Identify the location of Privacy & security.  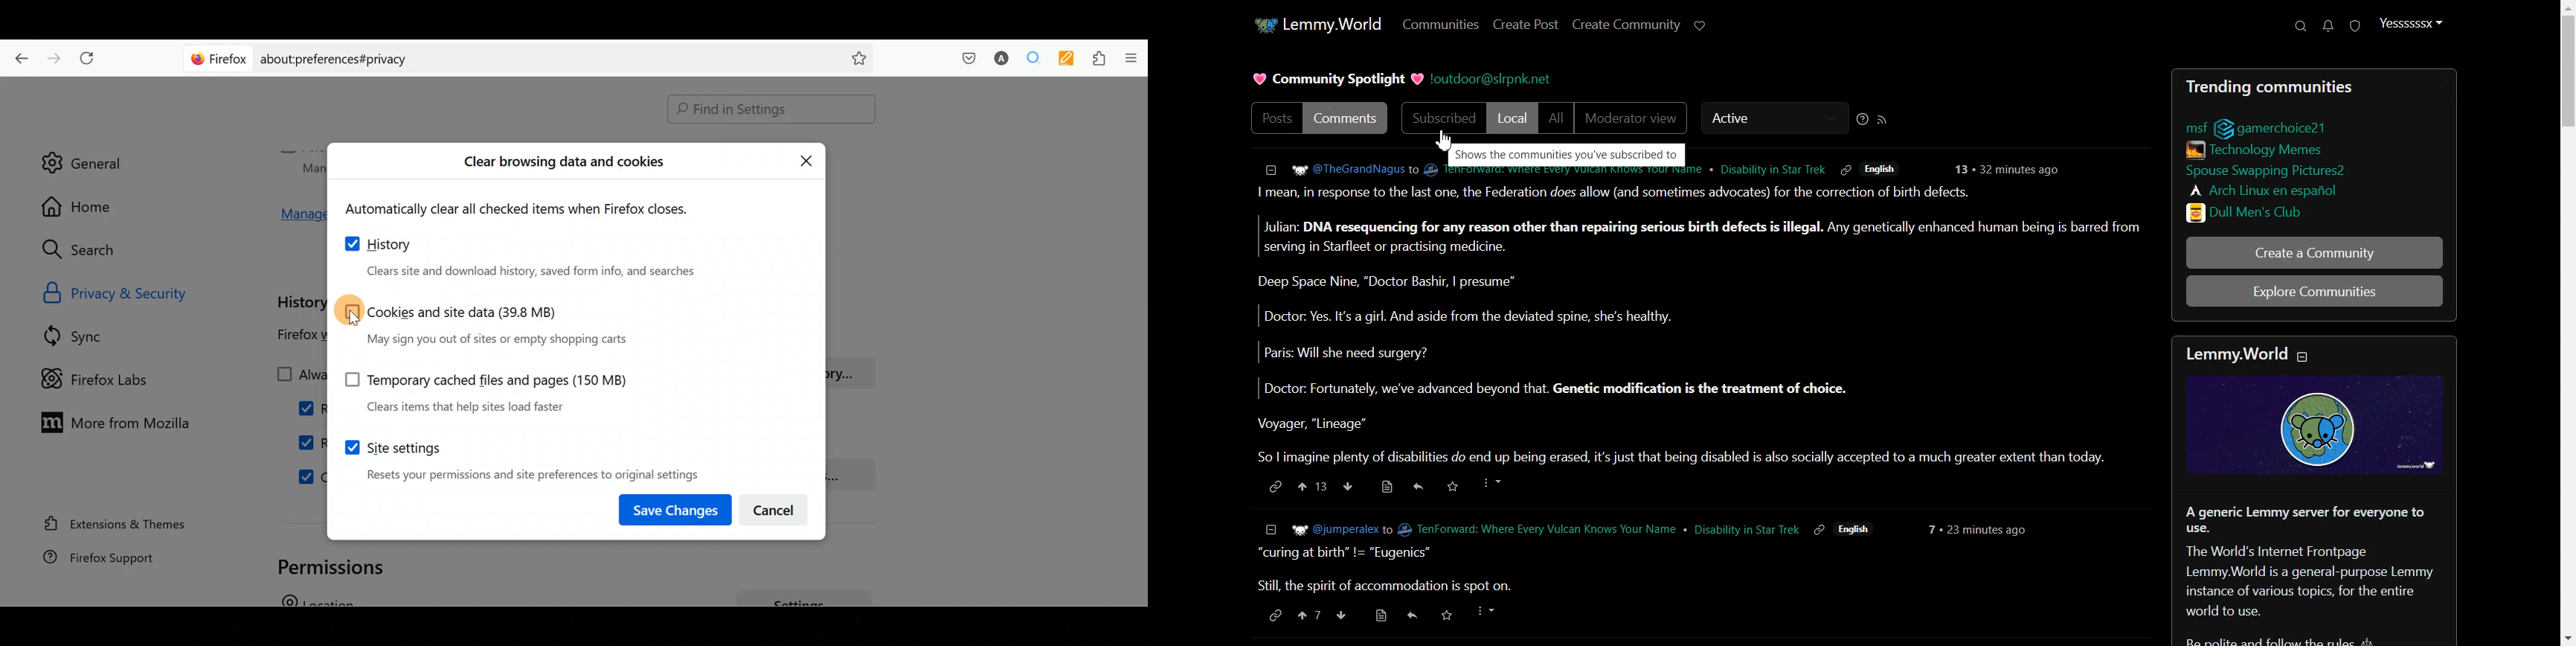
(145, 292).